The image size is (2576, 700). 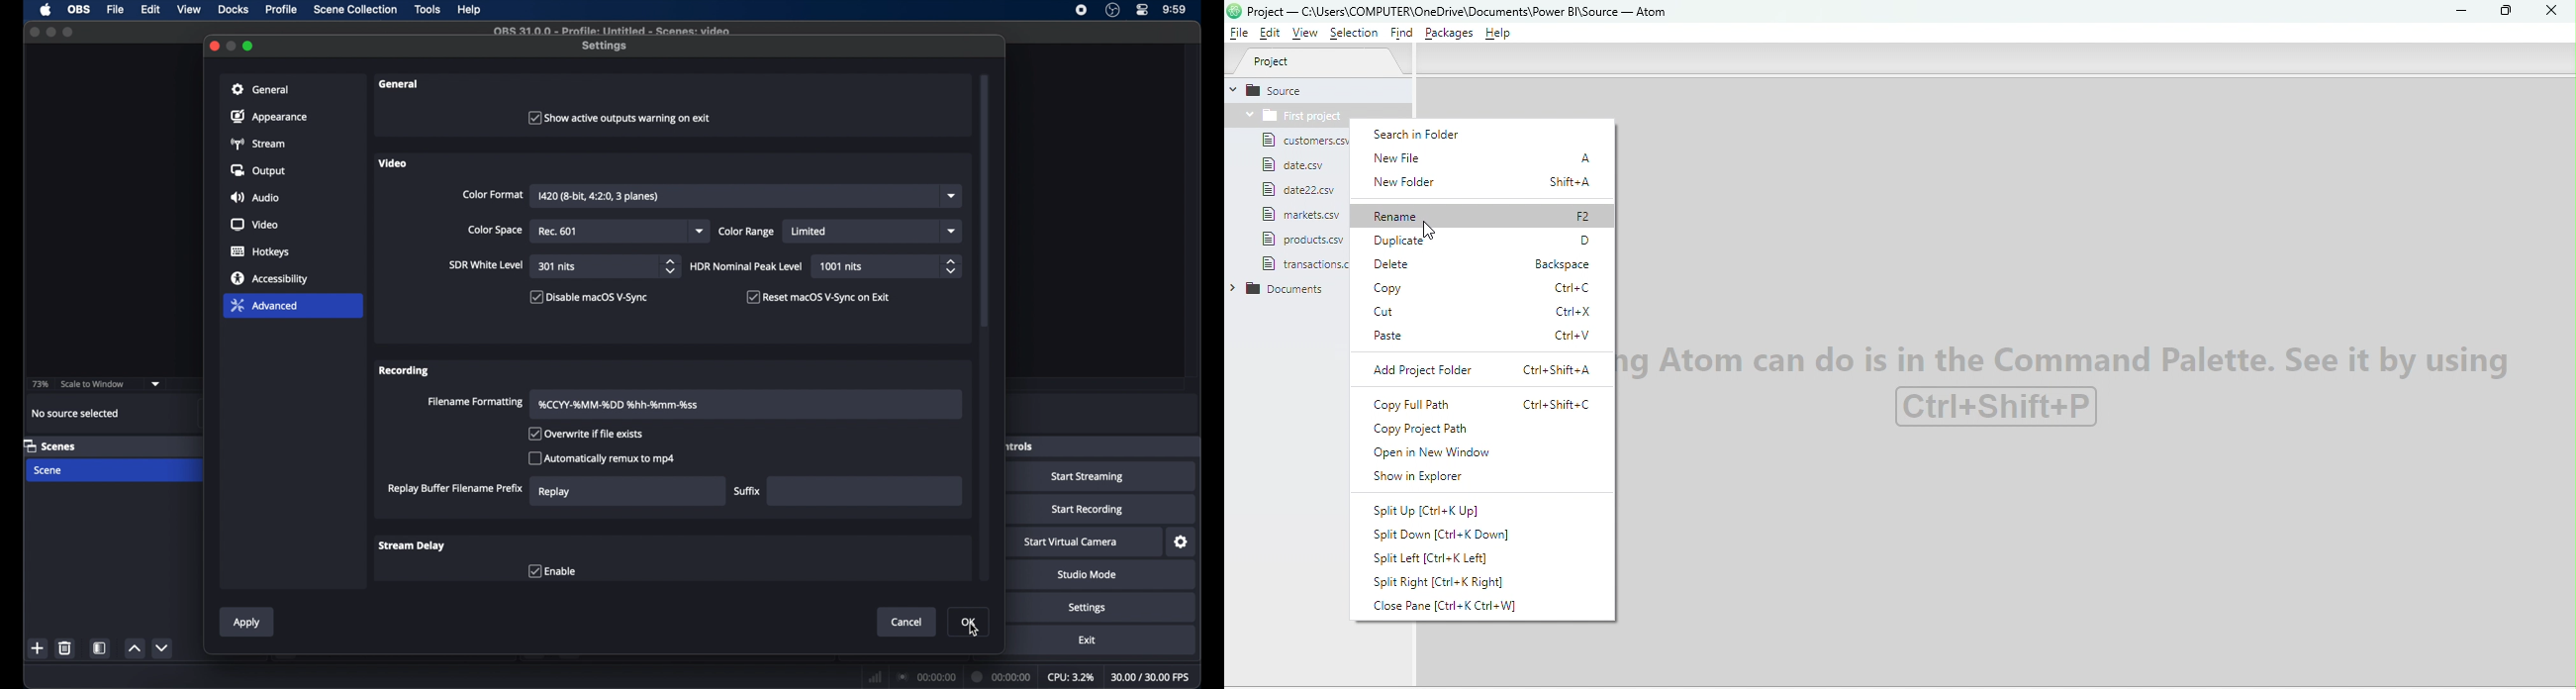 What do you see at coordinates (232, 46) in the screenshot?
I see `minimize` at bounding box center [232, 46].